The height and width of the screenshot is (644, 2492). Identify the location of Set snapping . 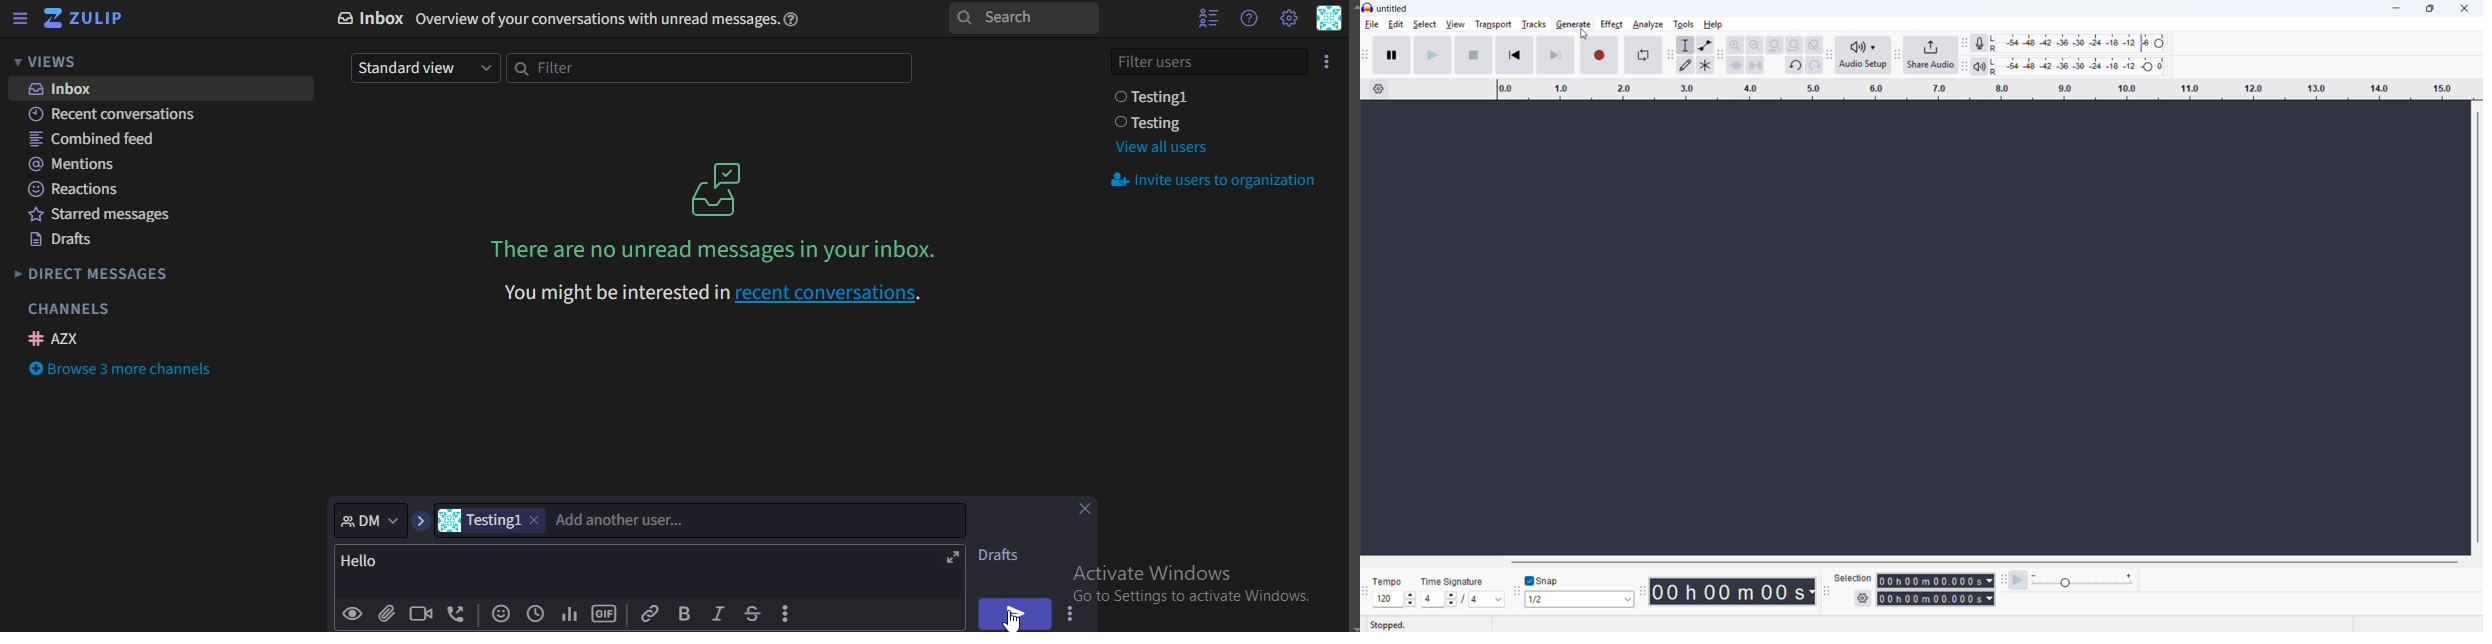
(1579, 599).